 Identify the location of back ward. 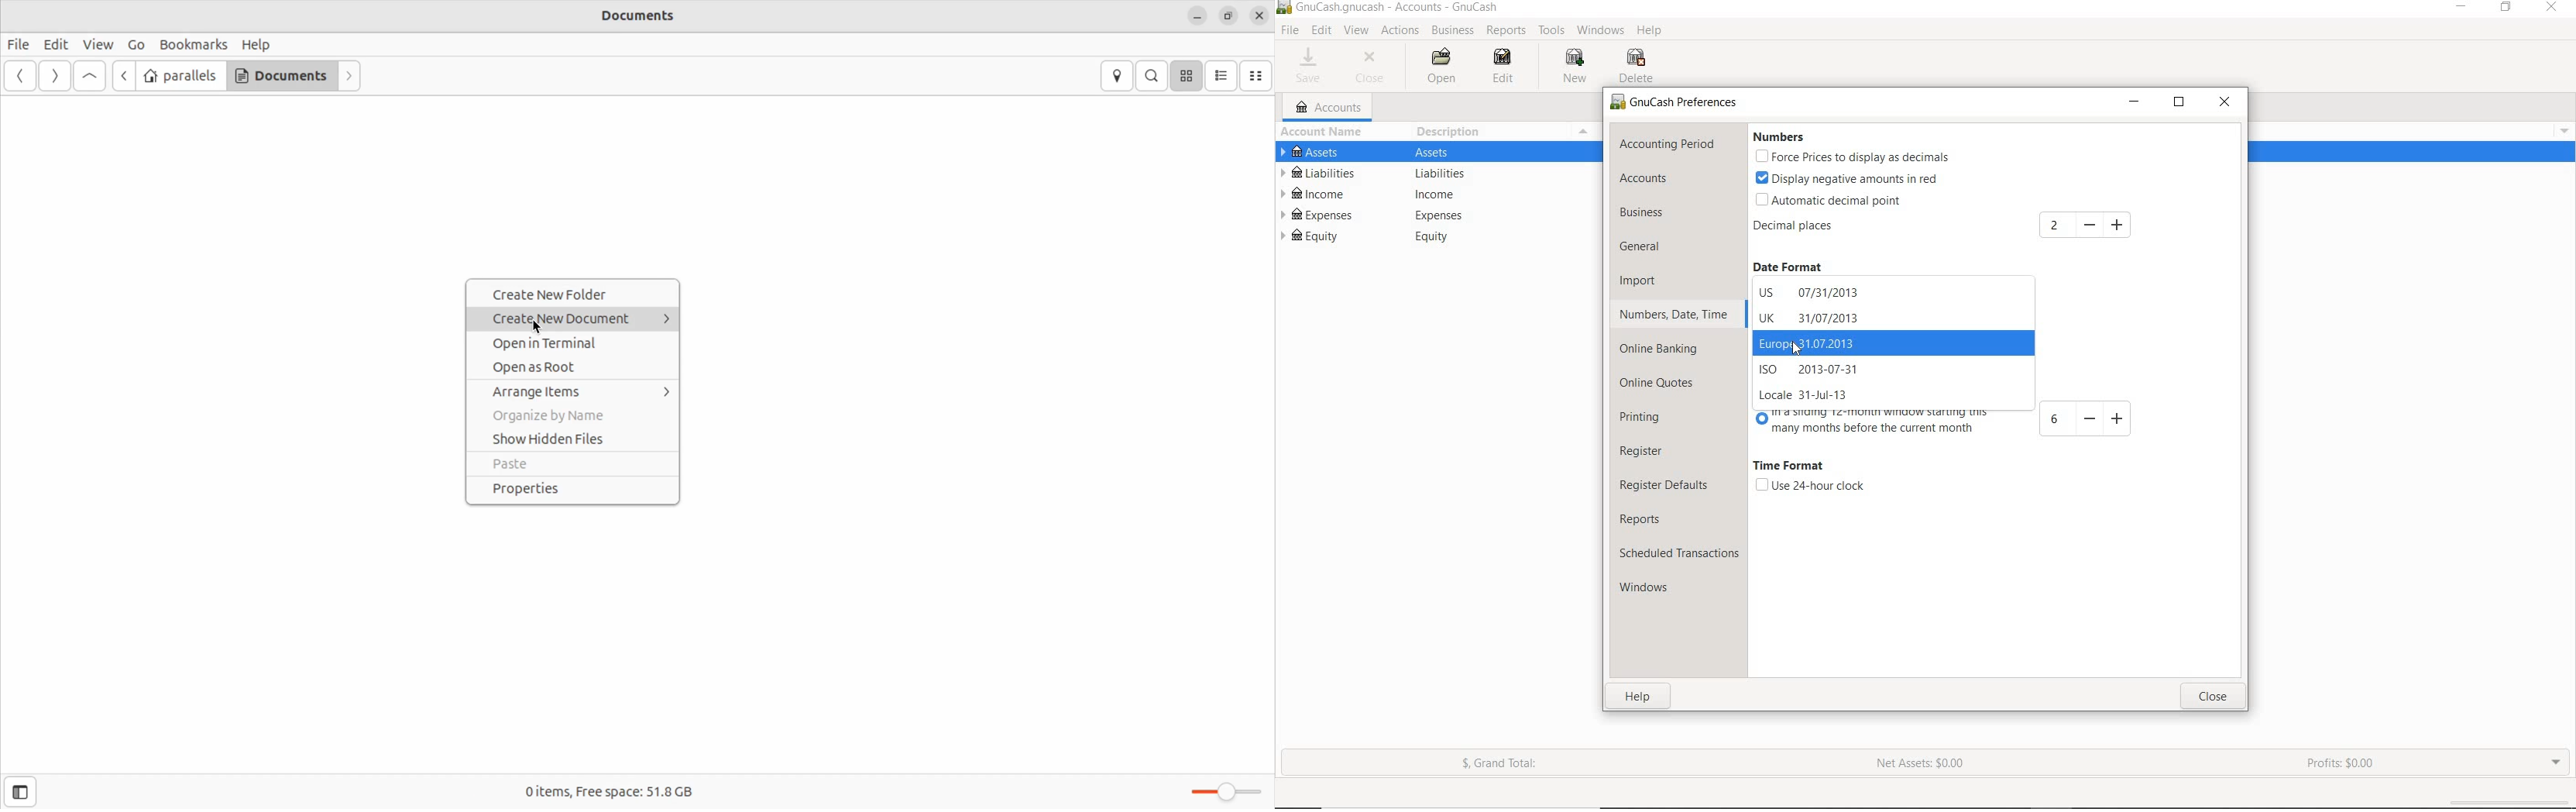
(22, 77).